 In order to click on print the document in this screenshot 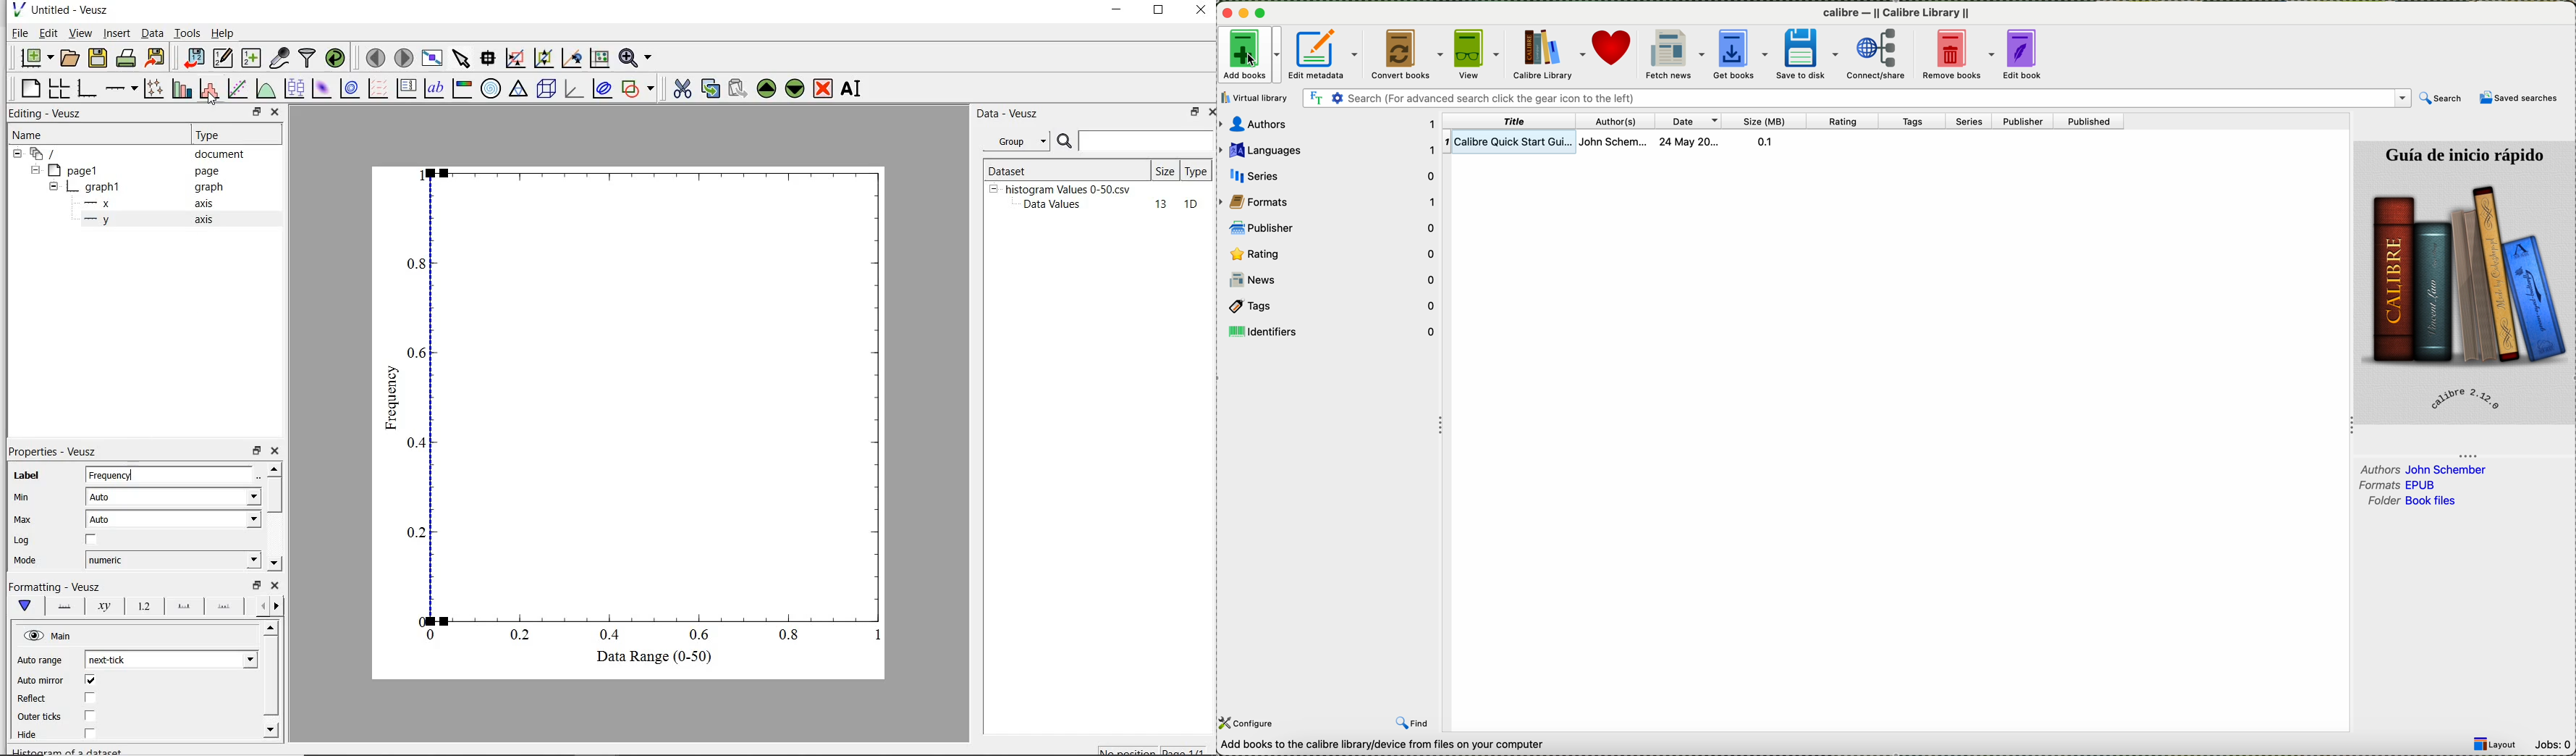, I will do `click(127, 56)`.